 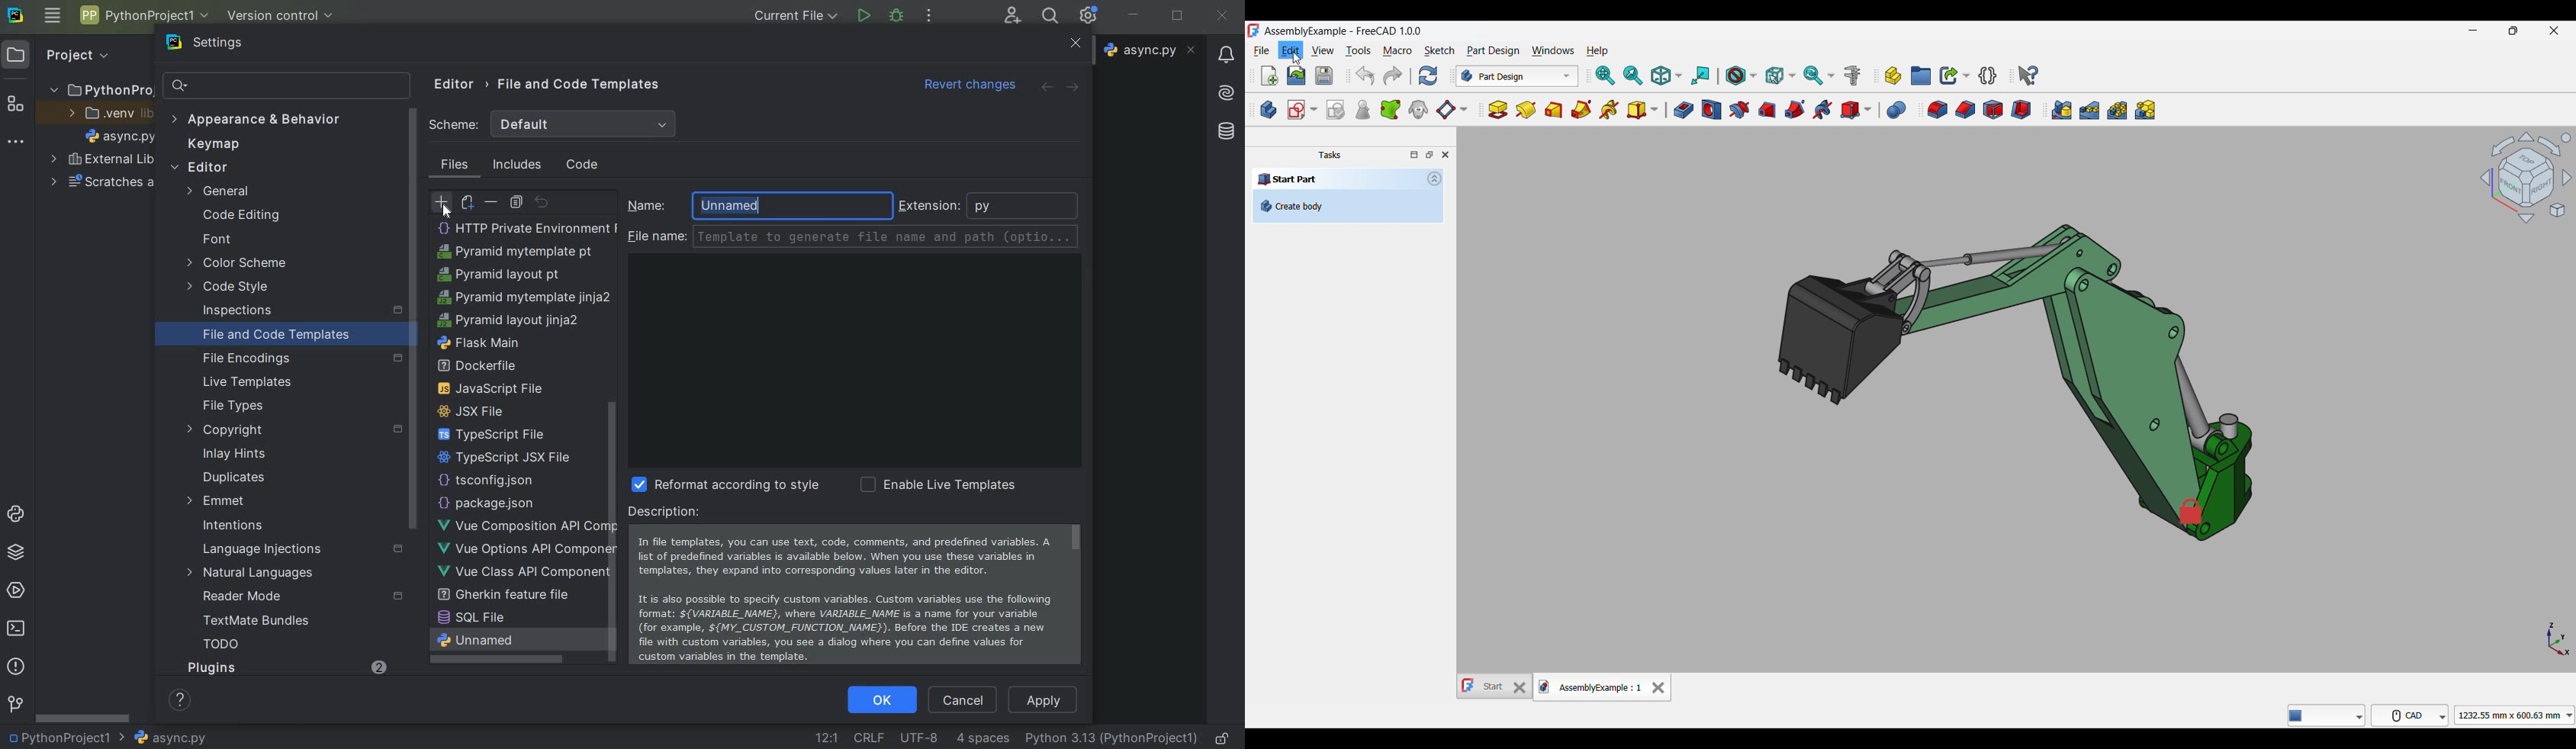 What do you see at coordinates (98, 160) in the screenshot?
I see `external libraries` at bounding box center [98, 160].